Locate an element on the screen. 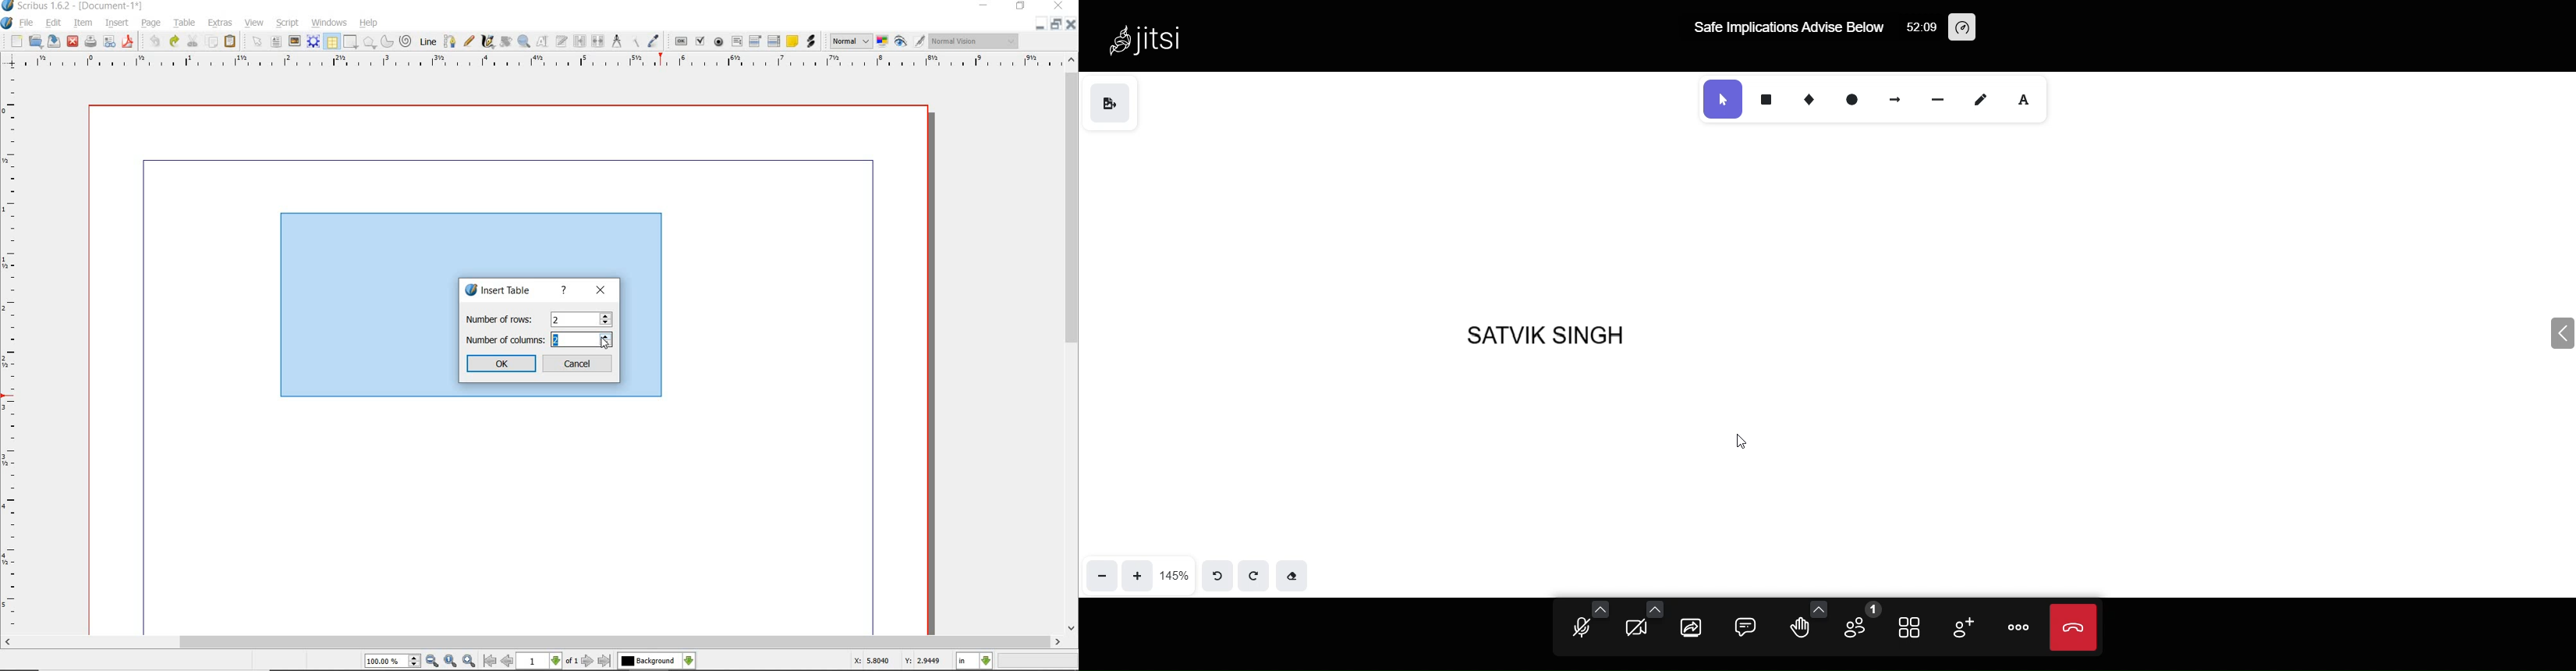 The height and width of the screenshot is (672, 2576). ruler is located at coordinates (545, 62).